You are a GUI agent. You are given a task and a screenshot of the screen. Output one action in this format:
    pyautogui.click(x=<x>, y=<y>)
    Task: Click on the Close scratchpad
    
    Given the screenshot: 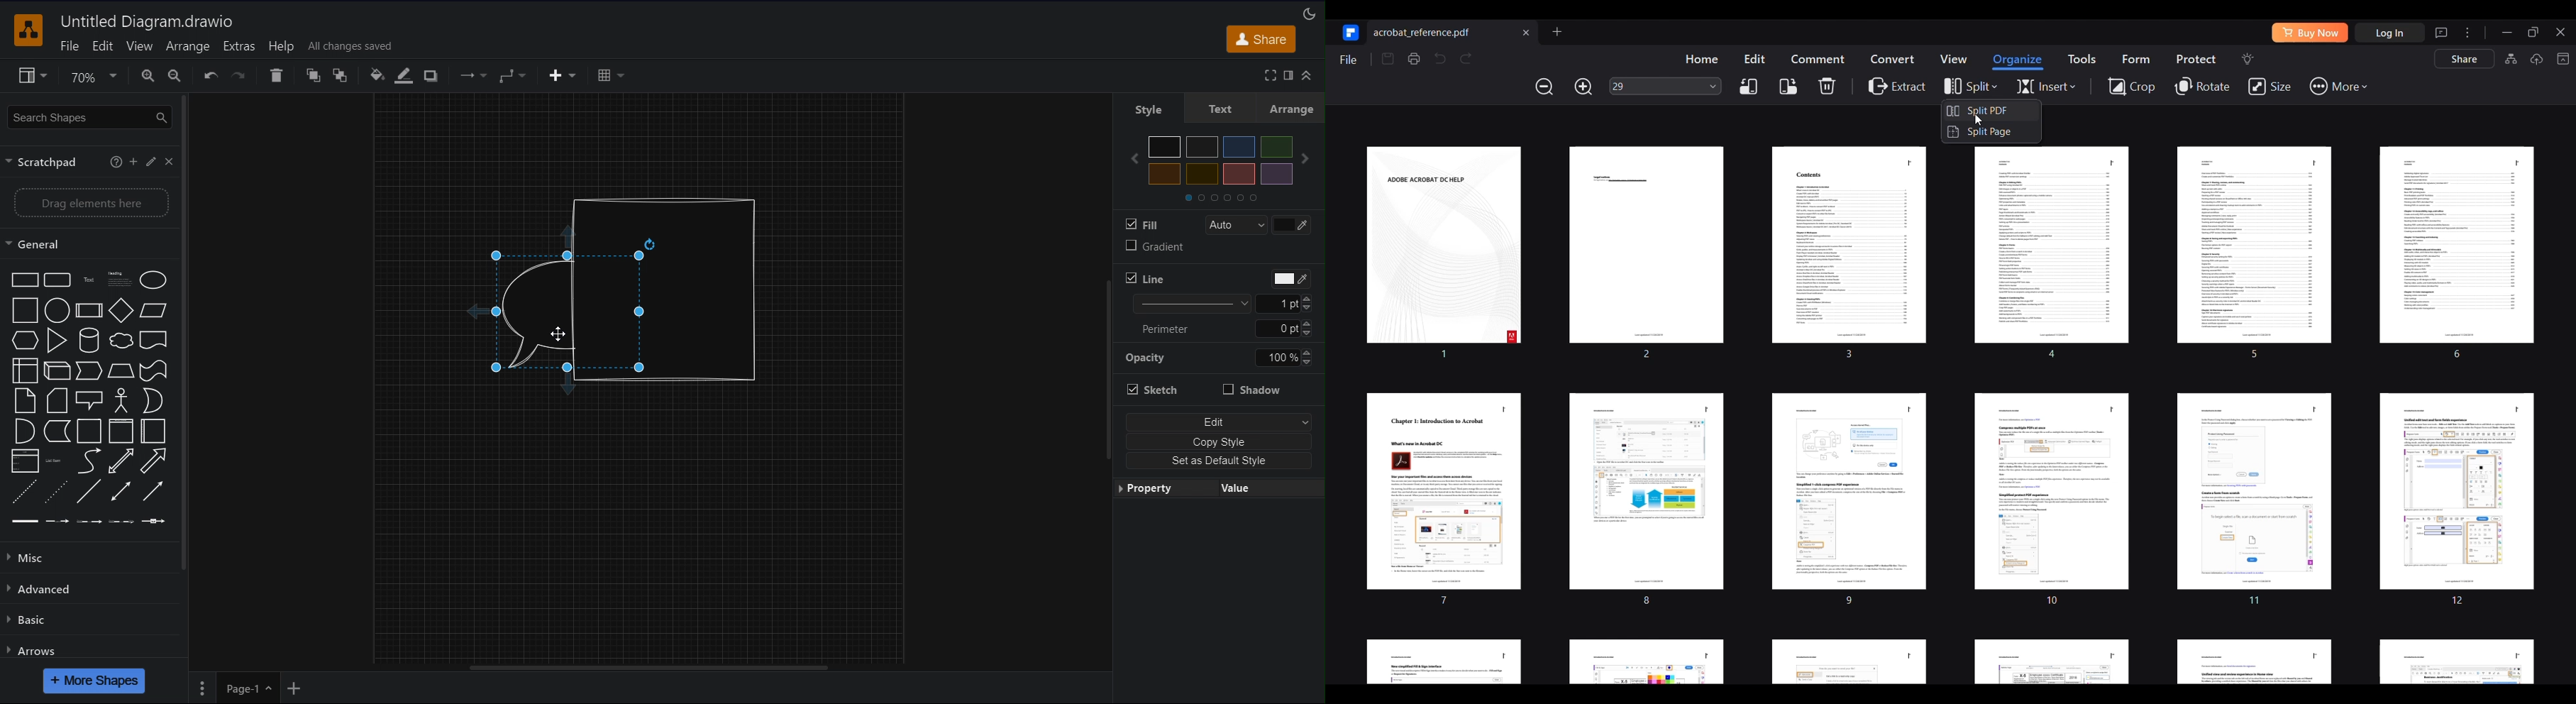 What is the action you would take?
    pyautogui.click(x=168, y=161)
    